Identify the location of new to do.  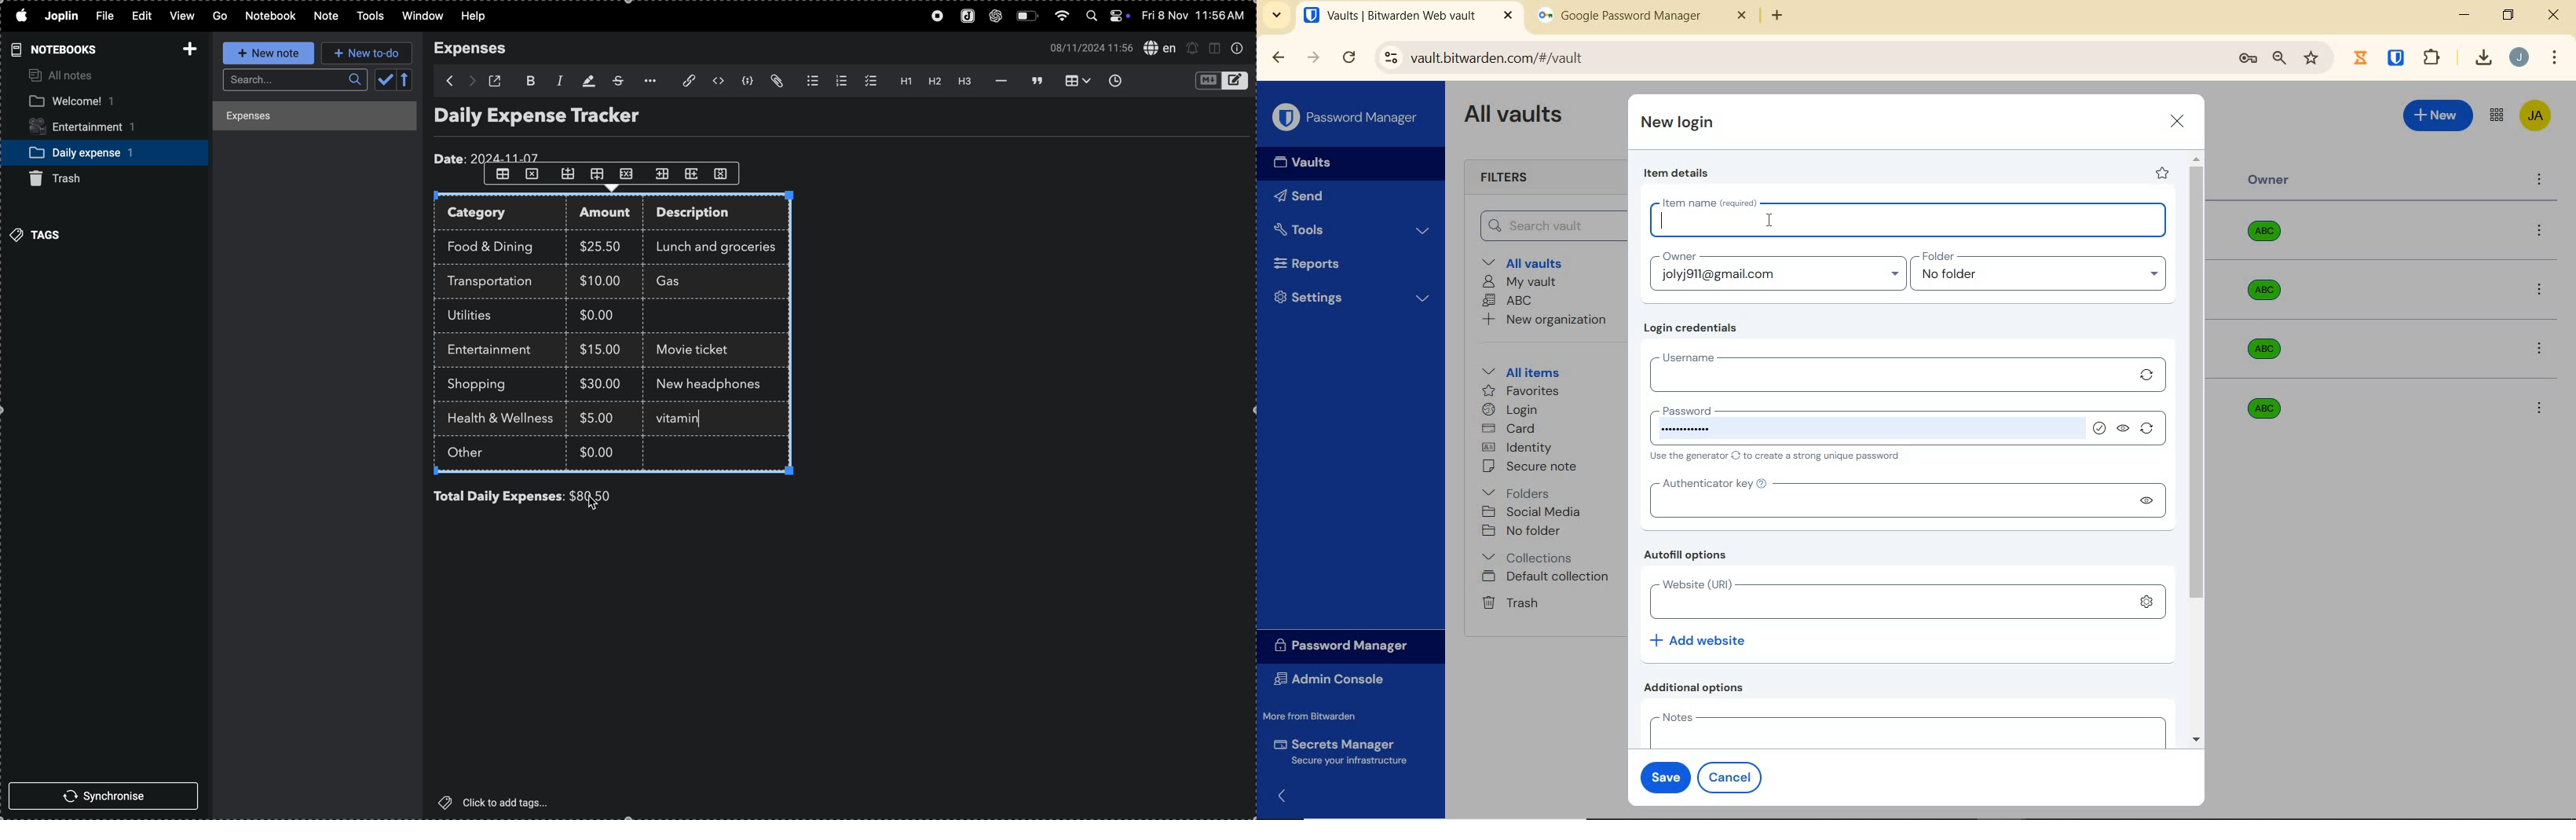
(367, 53).